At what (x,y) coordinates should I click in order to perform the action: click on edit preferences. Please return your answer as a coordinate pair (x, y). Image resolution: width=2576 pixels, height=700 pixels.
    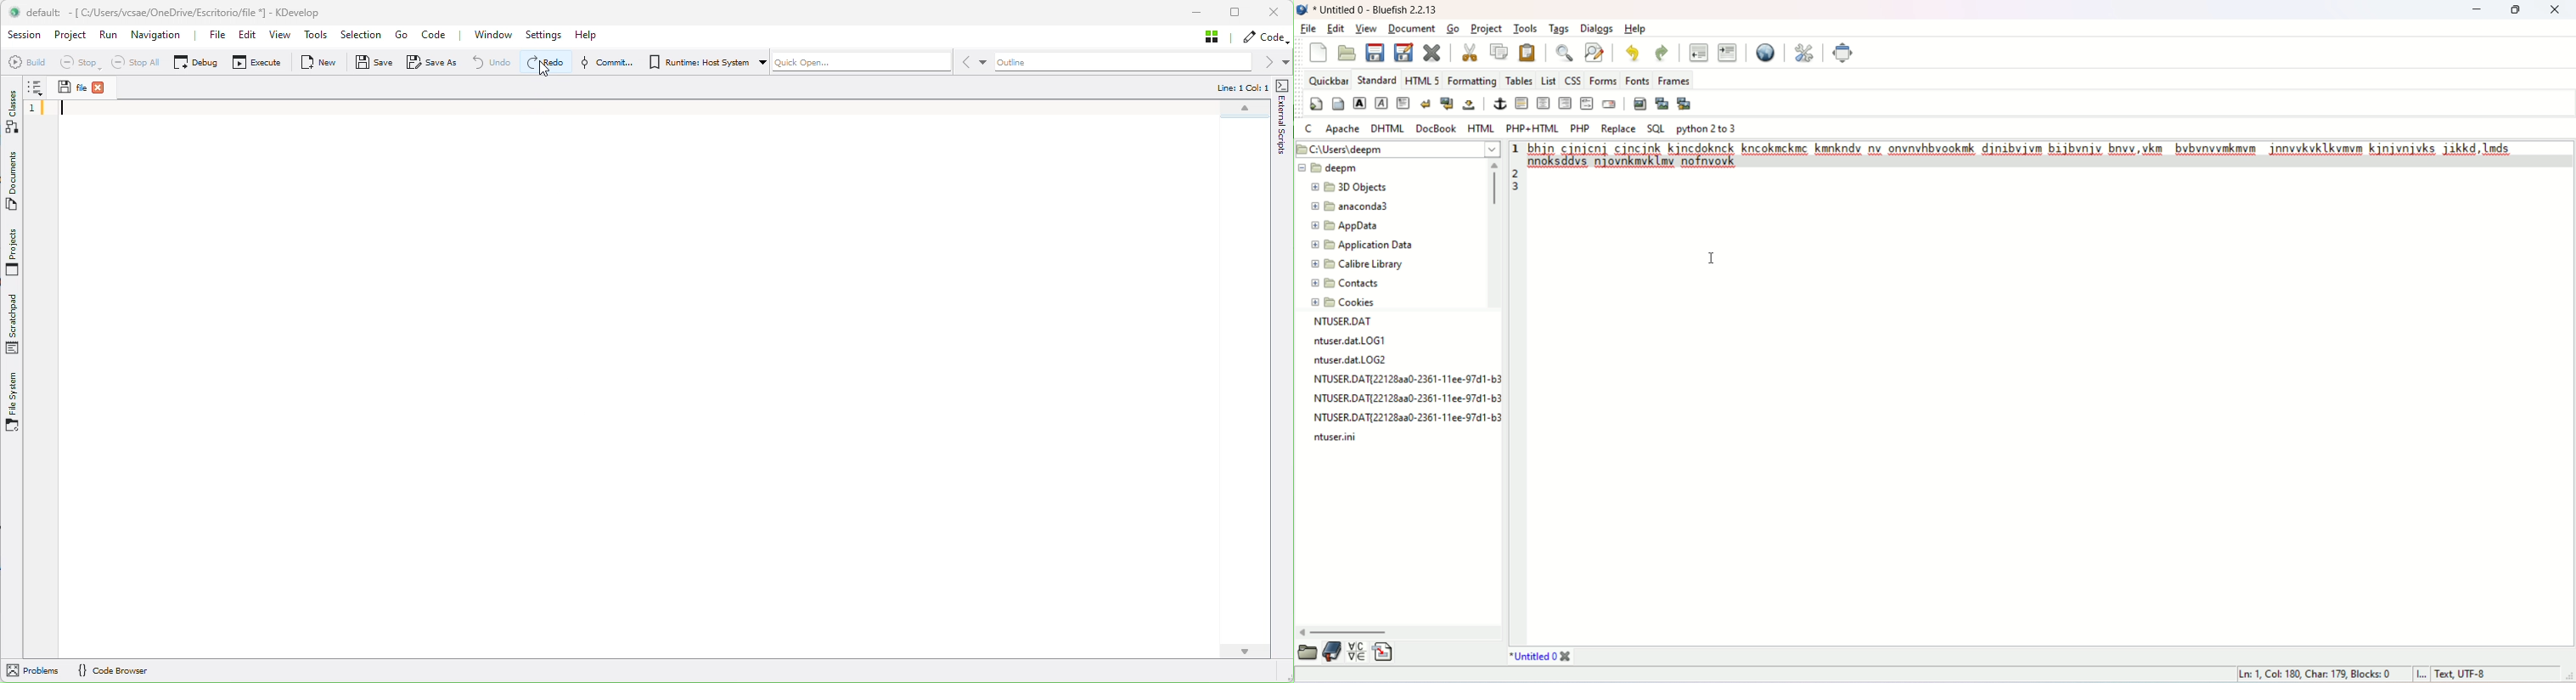
    Looking at the image, I should click on (1805, 53).